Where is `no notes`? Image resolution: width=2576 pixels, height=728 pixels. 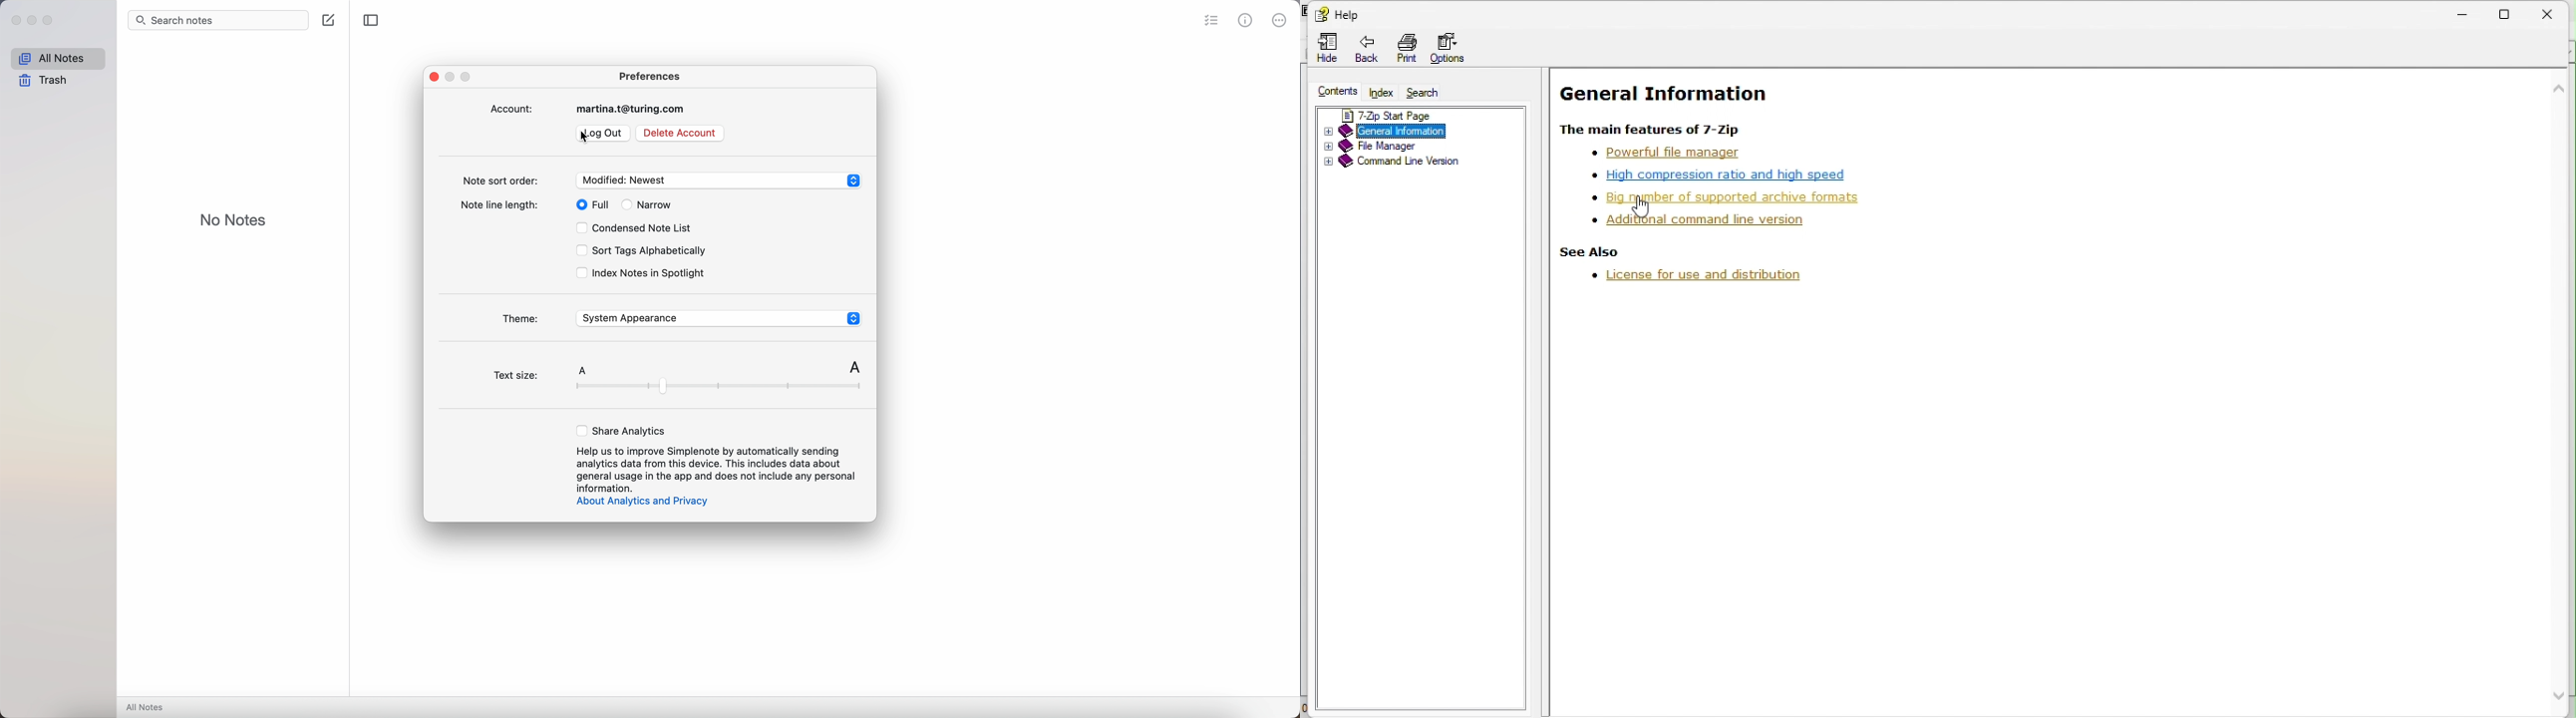
no notes is located at coordinates (233, 220).